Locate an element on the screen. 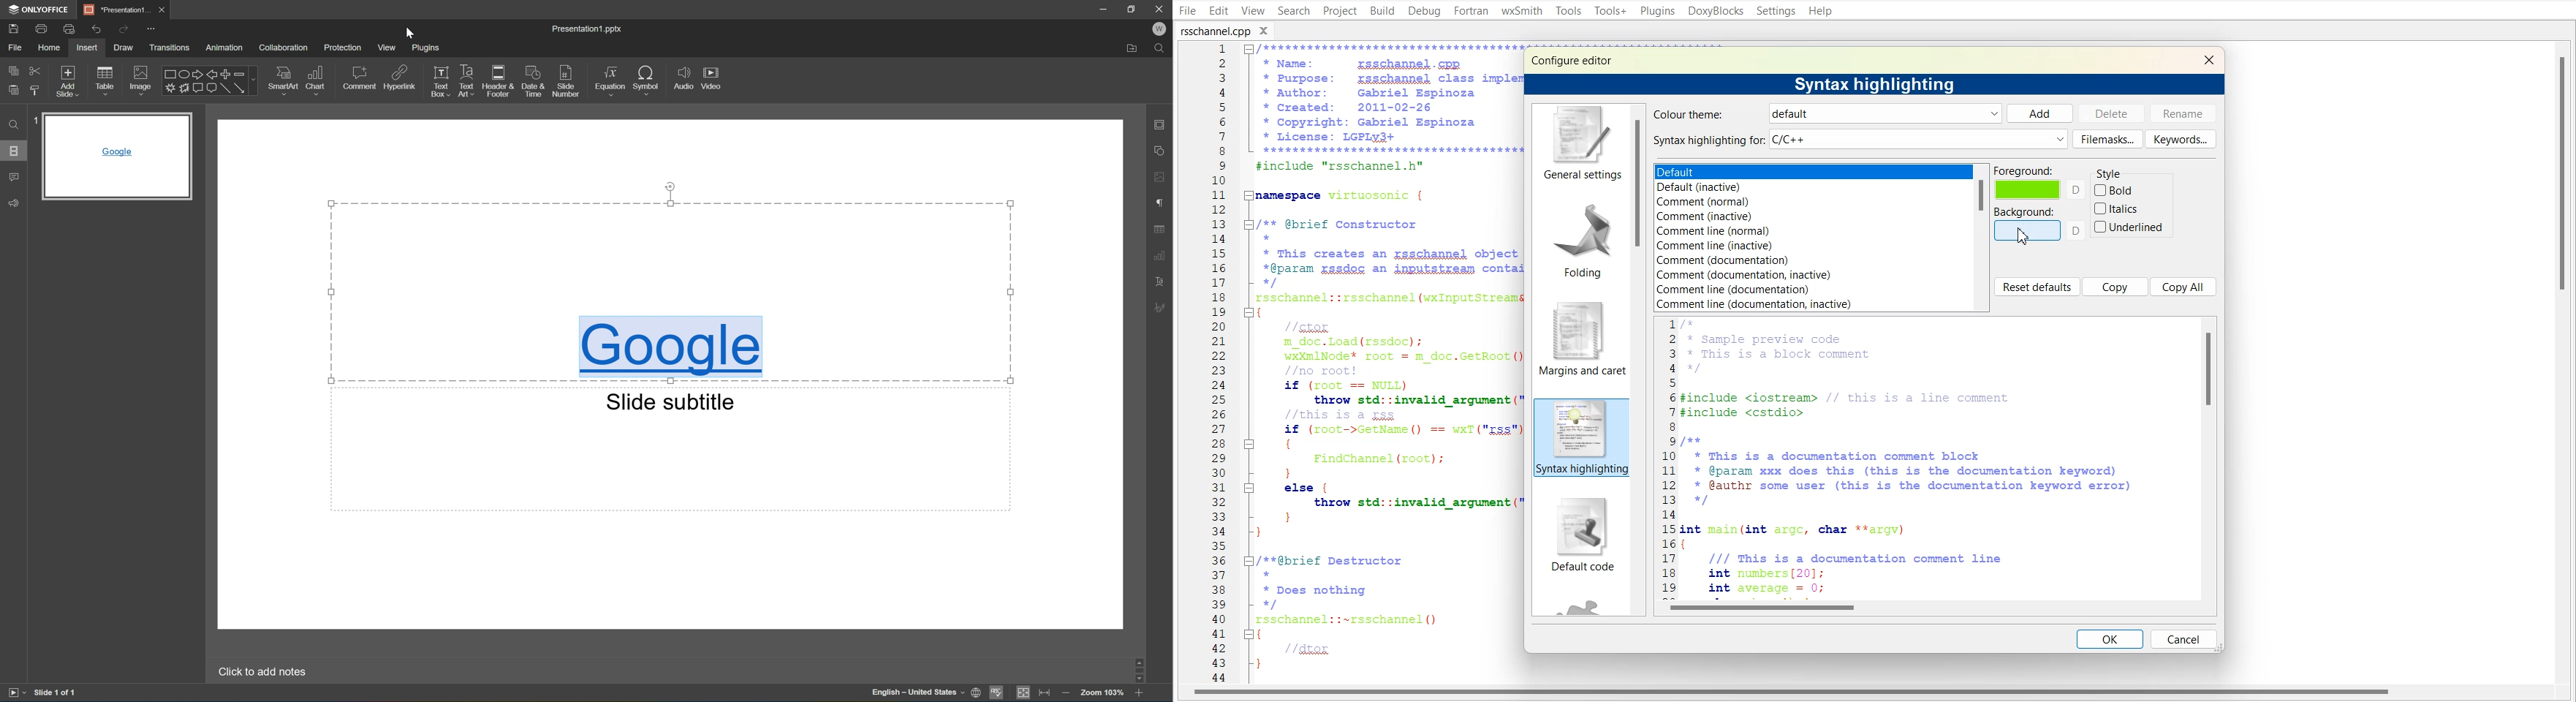 The width and height of the screenshot is (2576, 728). Chart is located at coordinates (317, 81).